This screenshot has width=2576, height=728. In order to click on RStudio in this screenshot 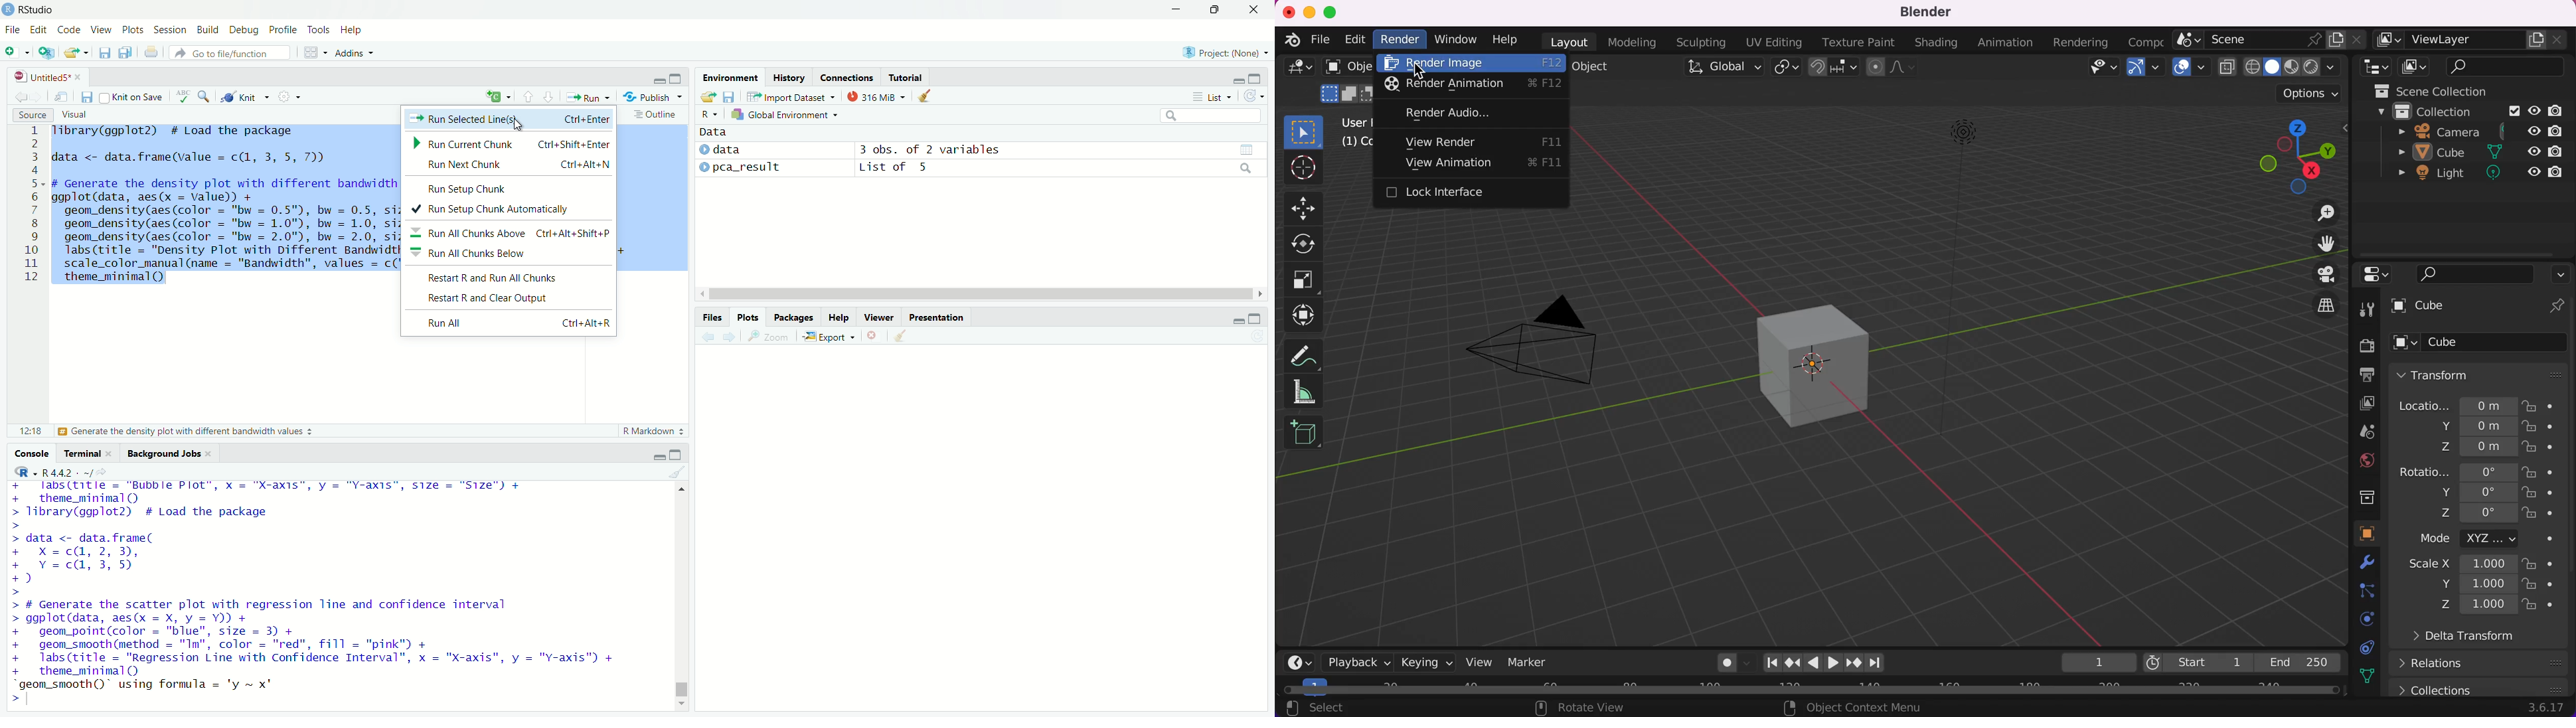, I will do `click(28, 9)`.